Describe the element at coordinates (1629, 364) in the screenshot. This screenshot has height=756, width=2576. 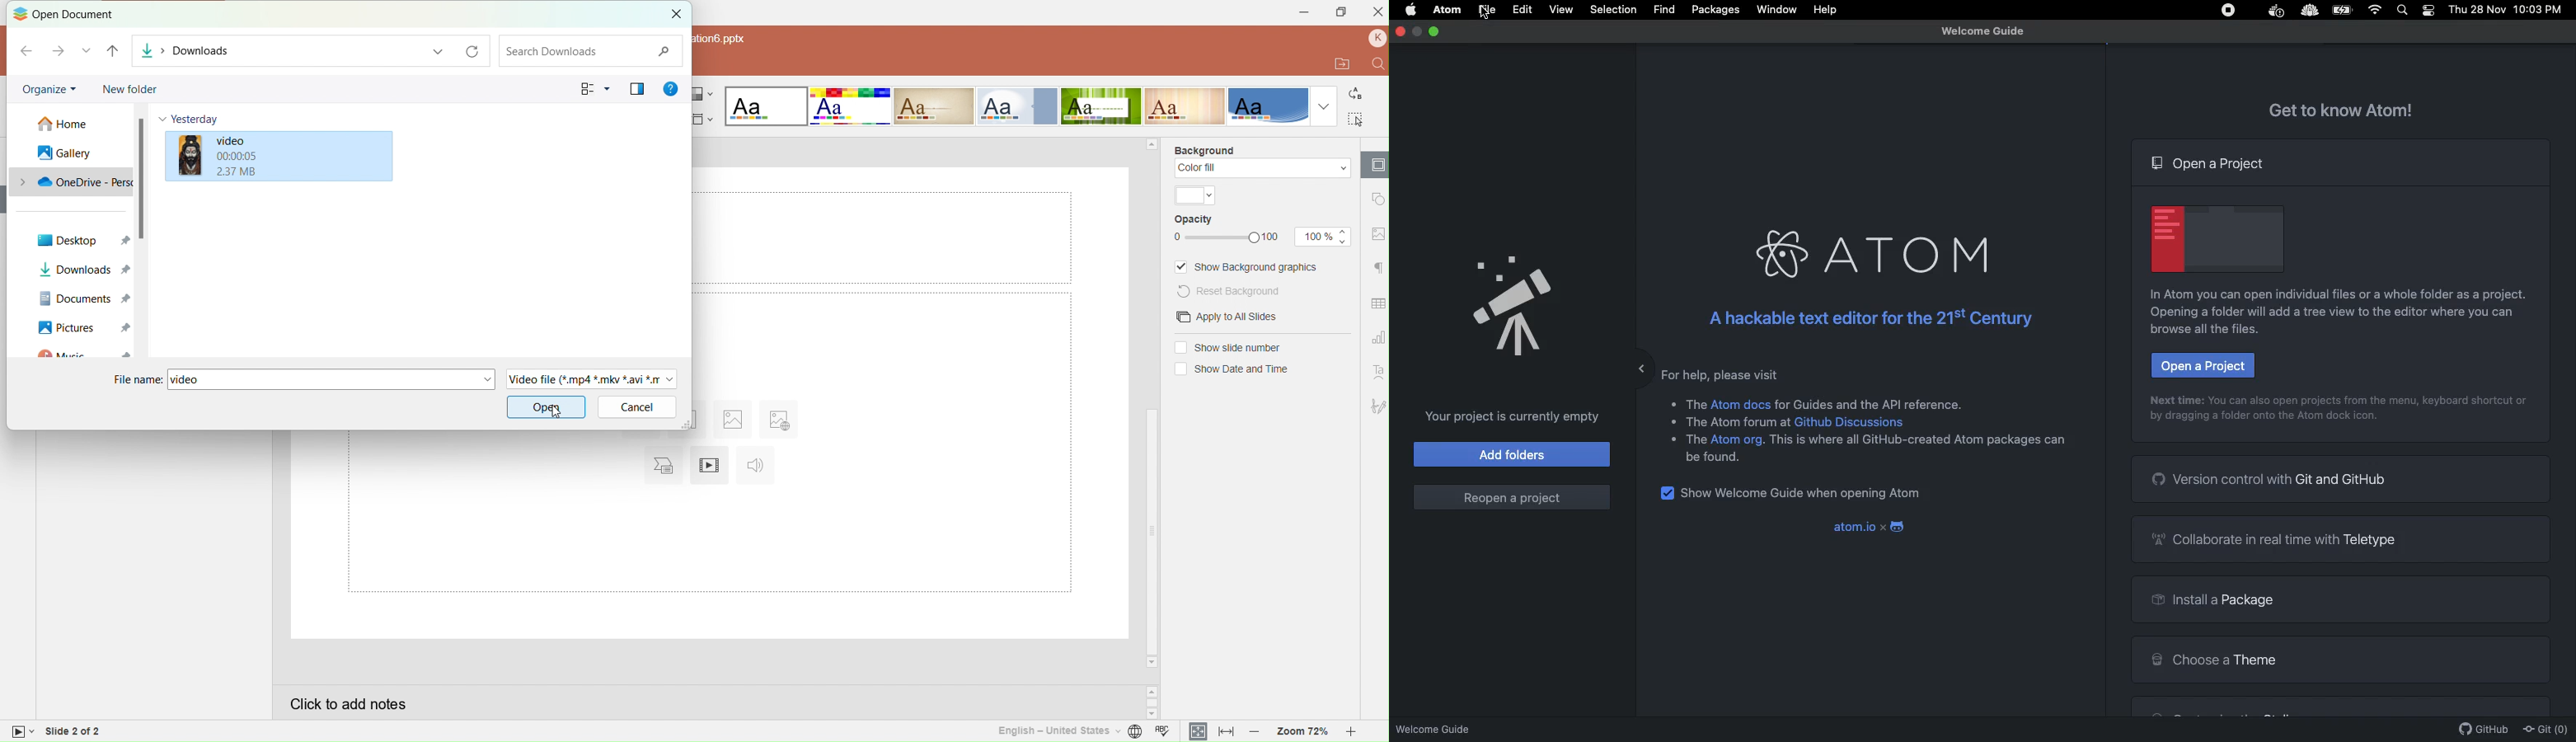
I see `Minimize` at that location.